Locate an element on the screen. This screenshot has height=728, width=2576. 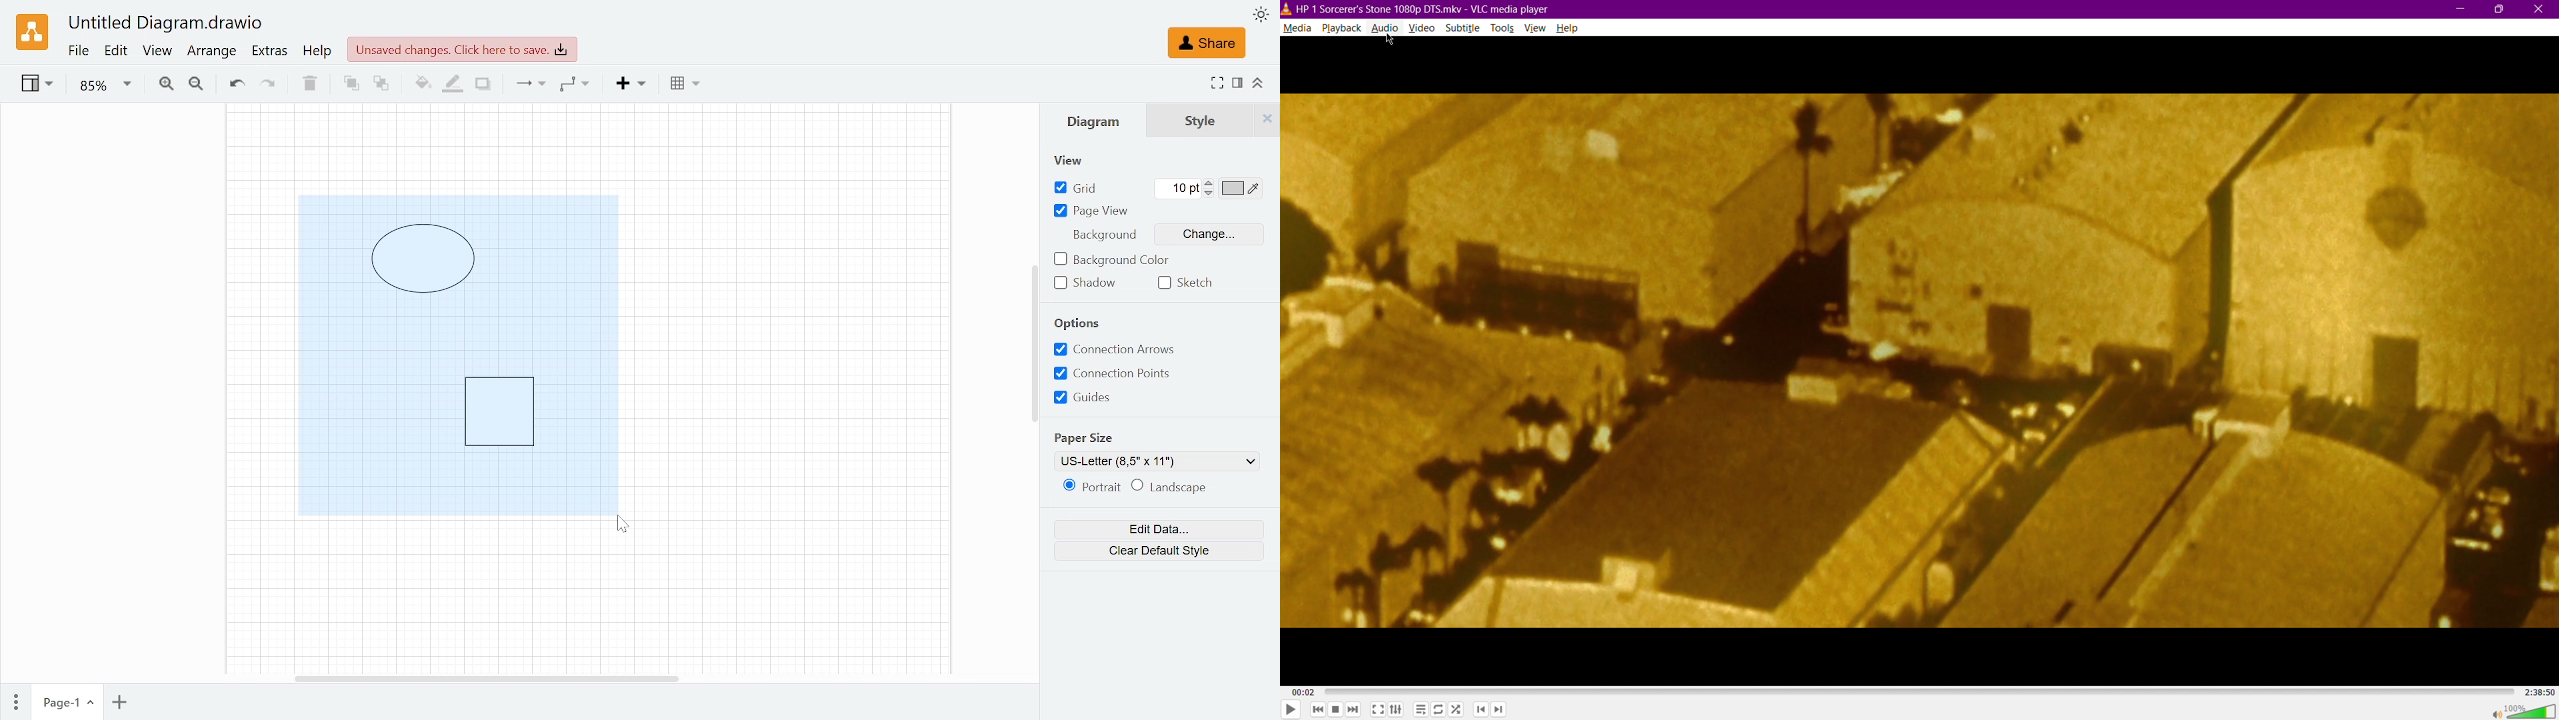
Skip Back is located at coordinates (1317, 710).